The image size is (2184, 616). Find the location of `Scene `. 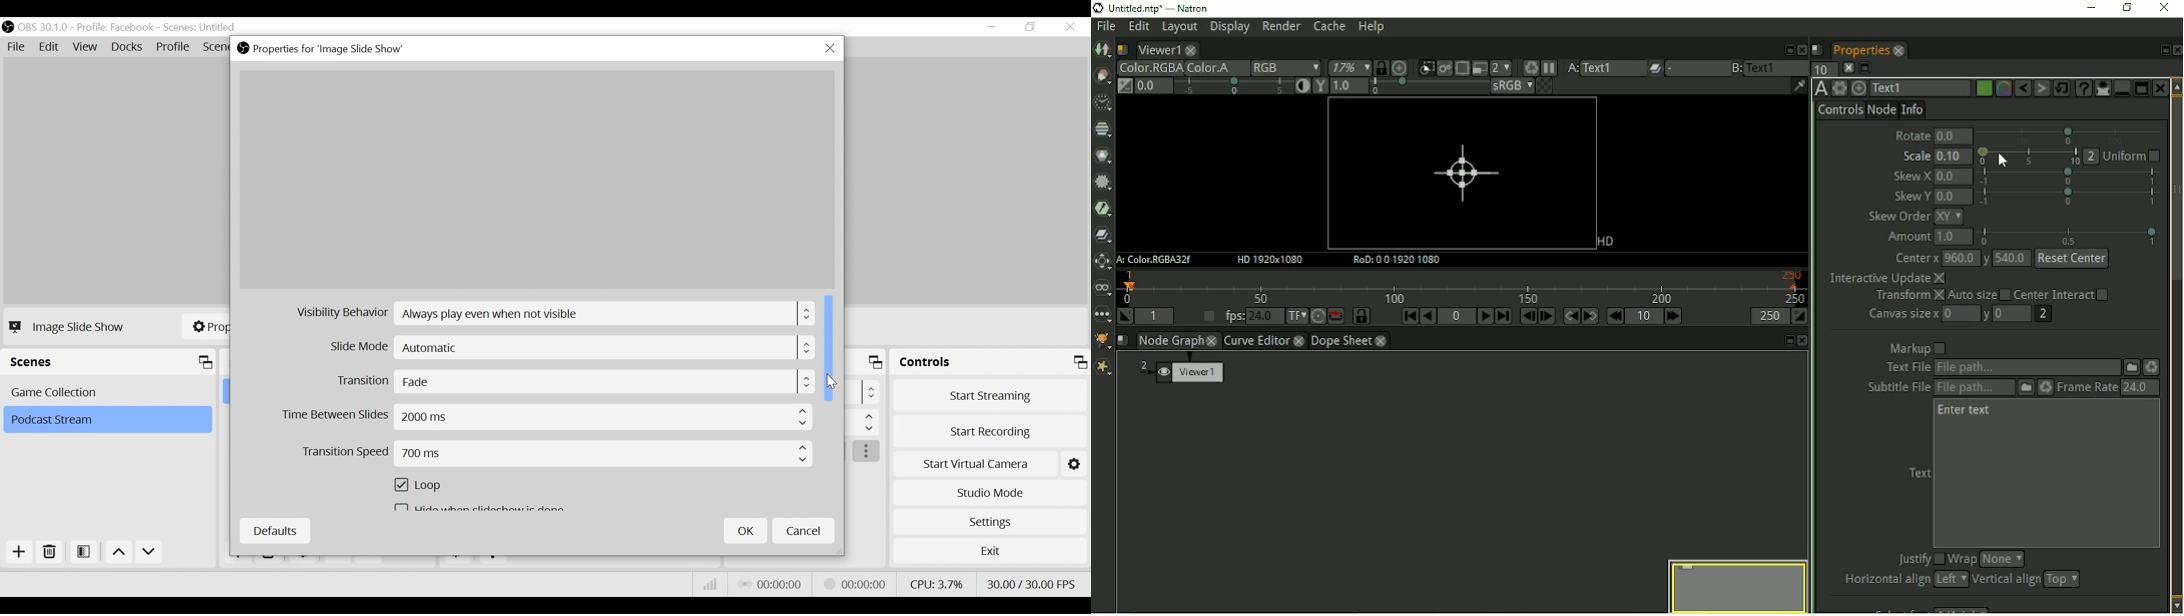

Scene  is located at coordinates (107, 420).